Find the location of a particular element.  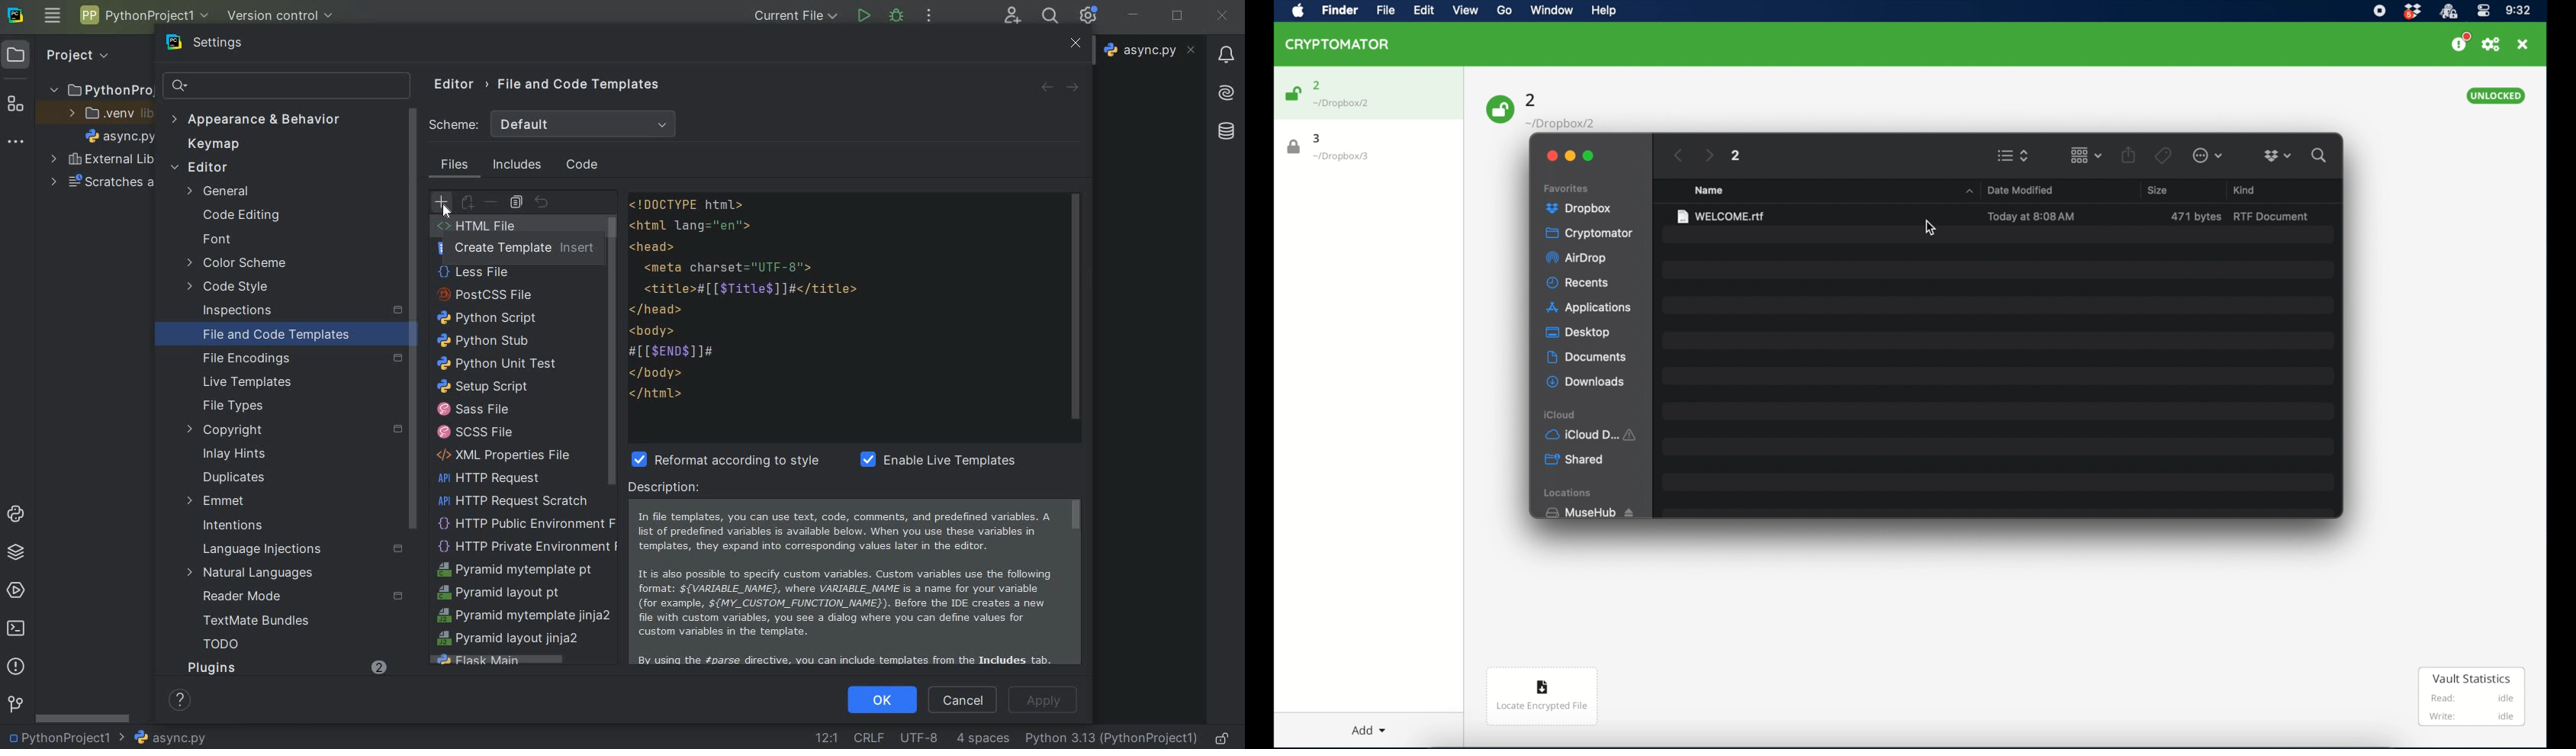

project name is located at coordinates (66, 739).